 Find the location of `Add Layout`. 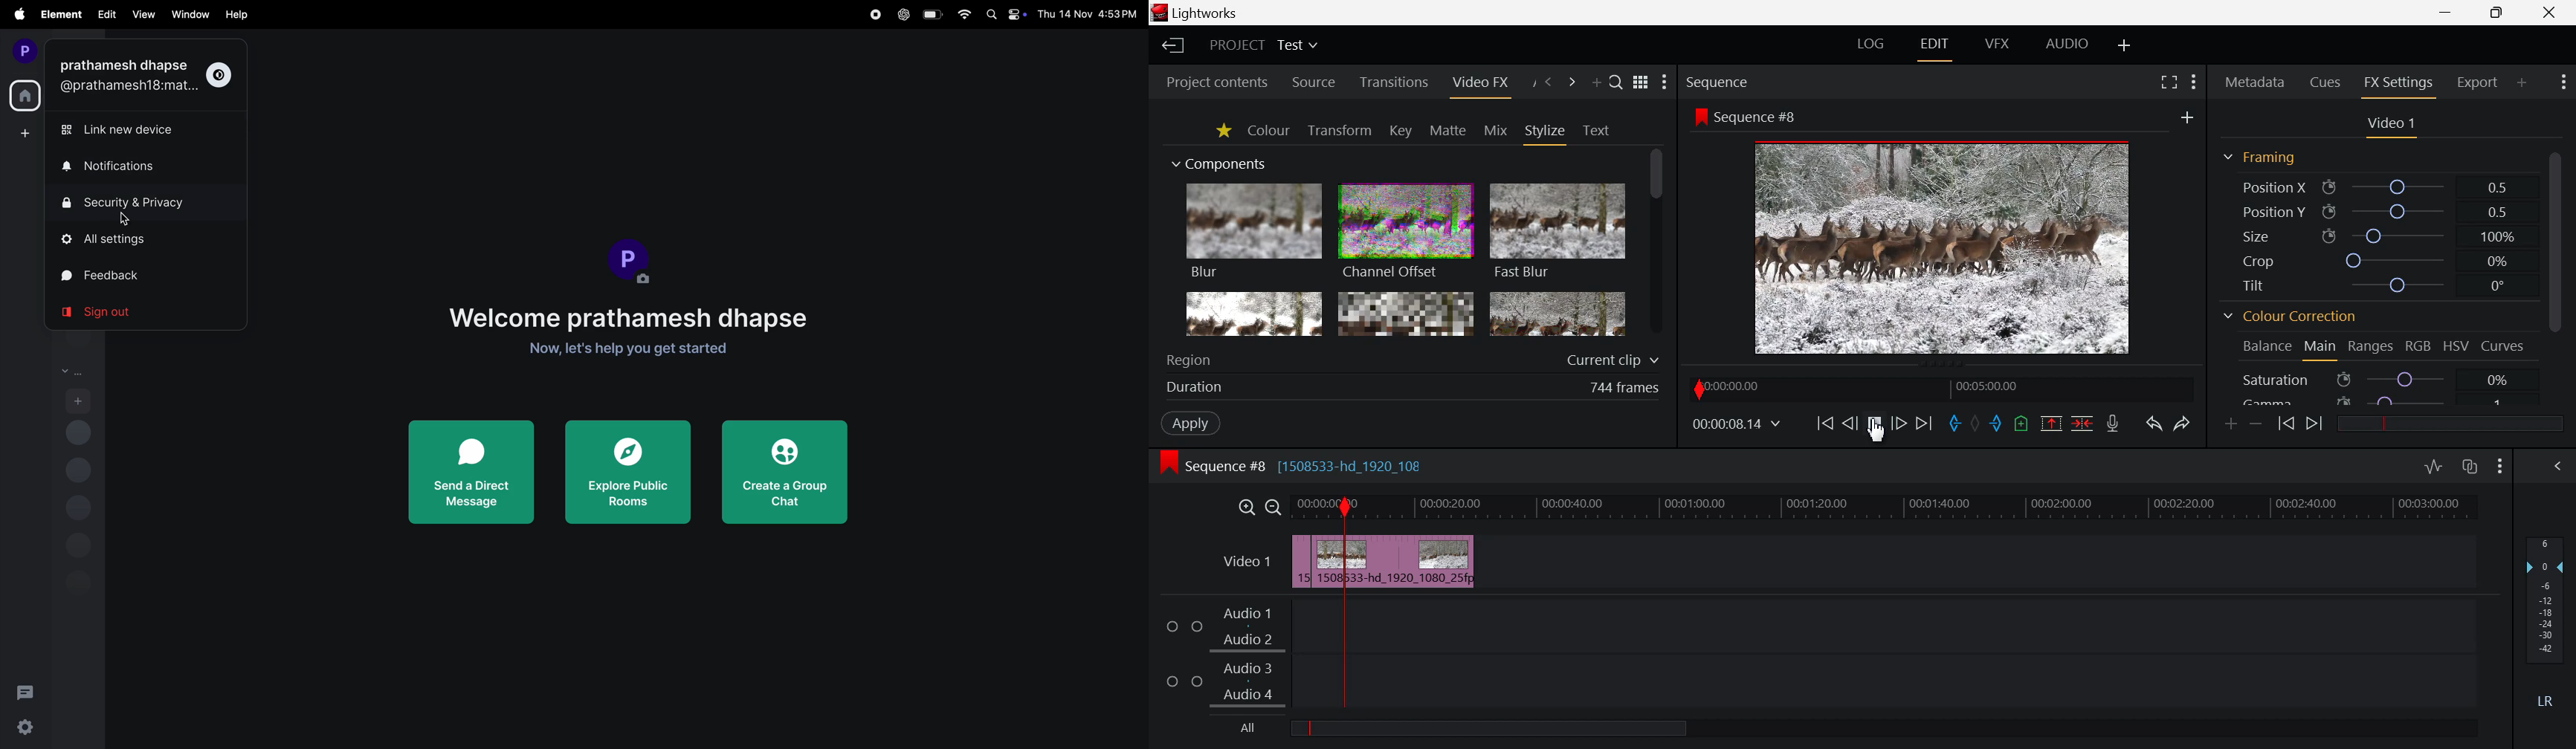

Add Layout is located at coordinates (2123, 45).